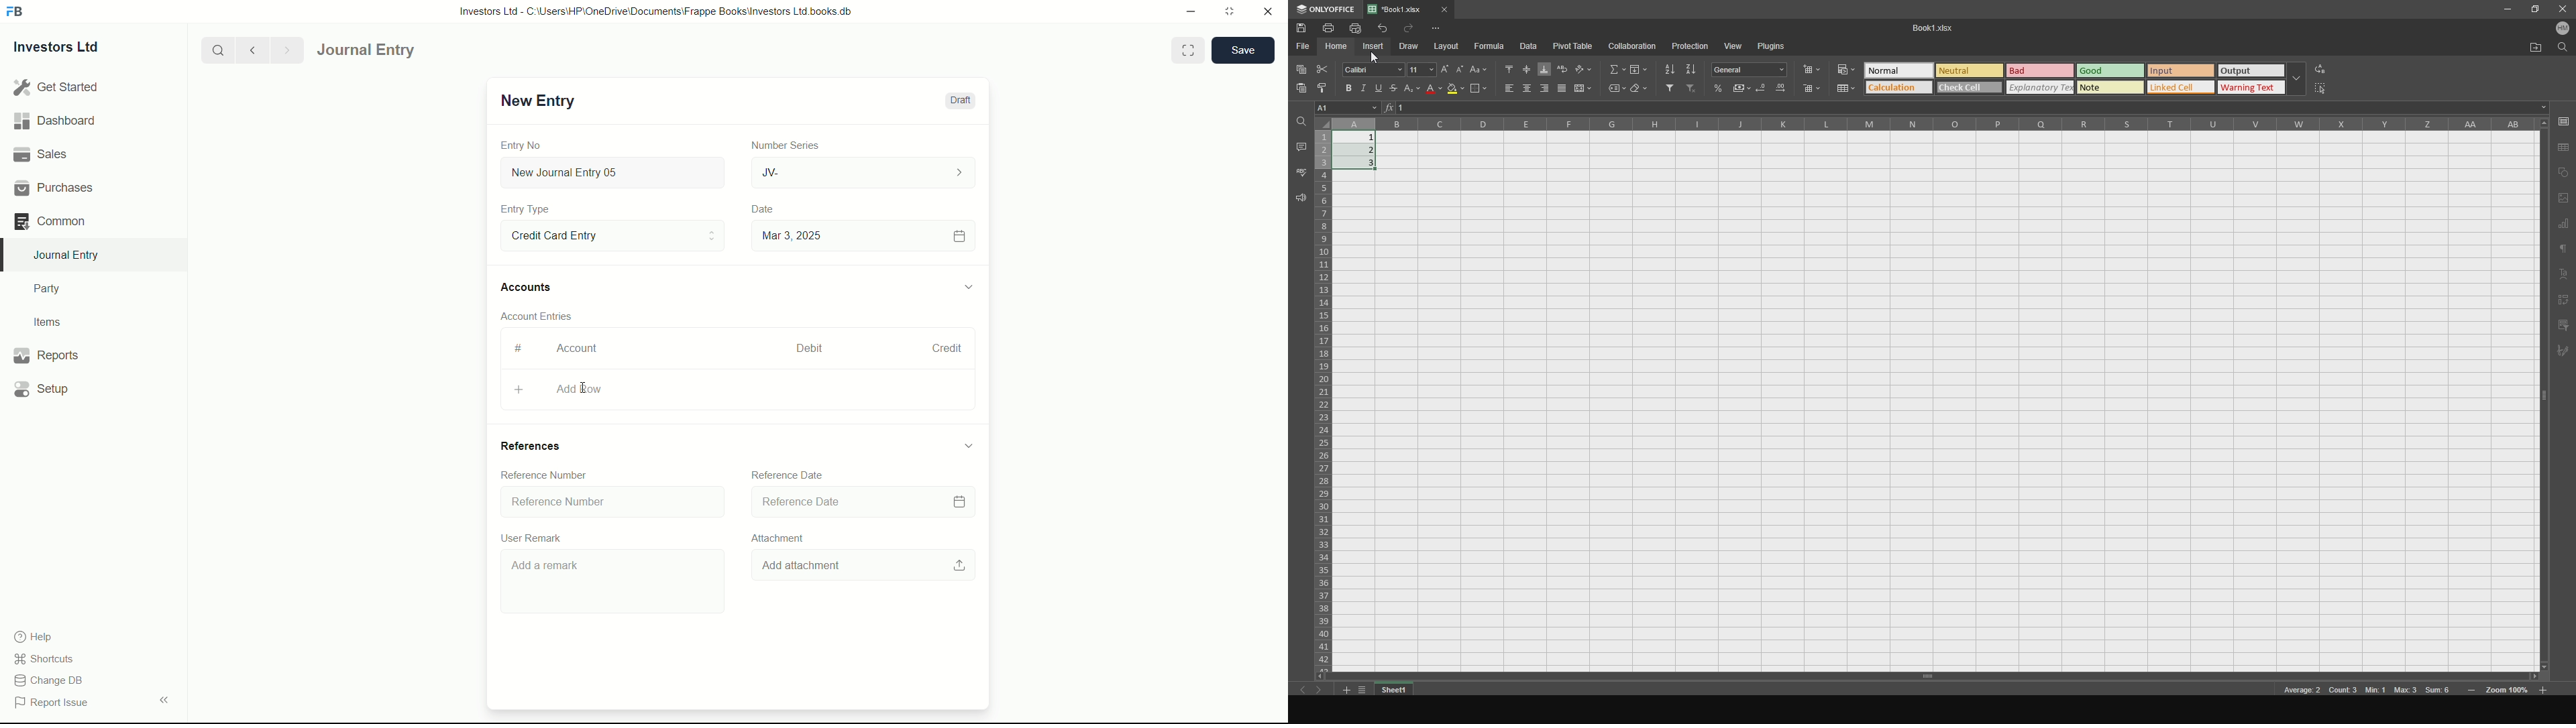  Describe the element at coordinates (764, 209) in the screenshot. I see `Date` at that location.